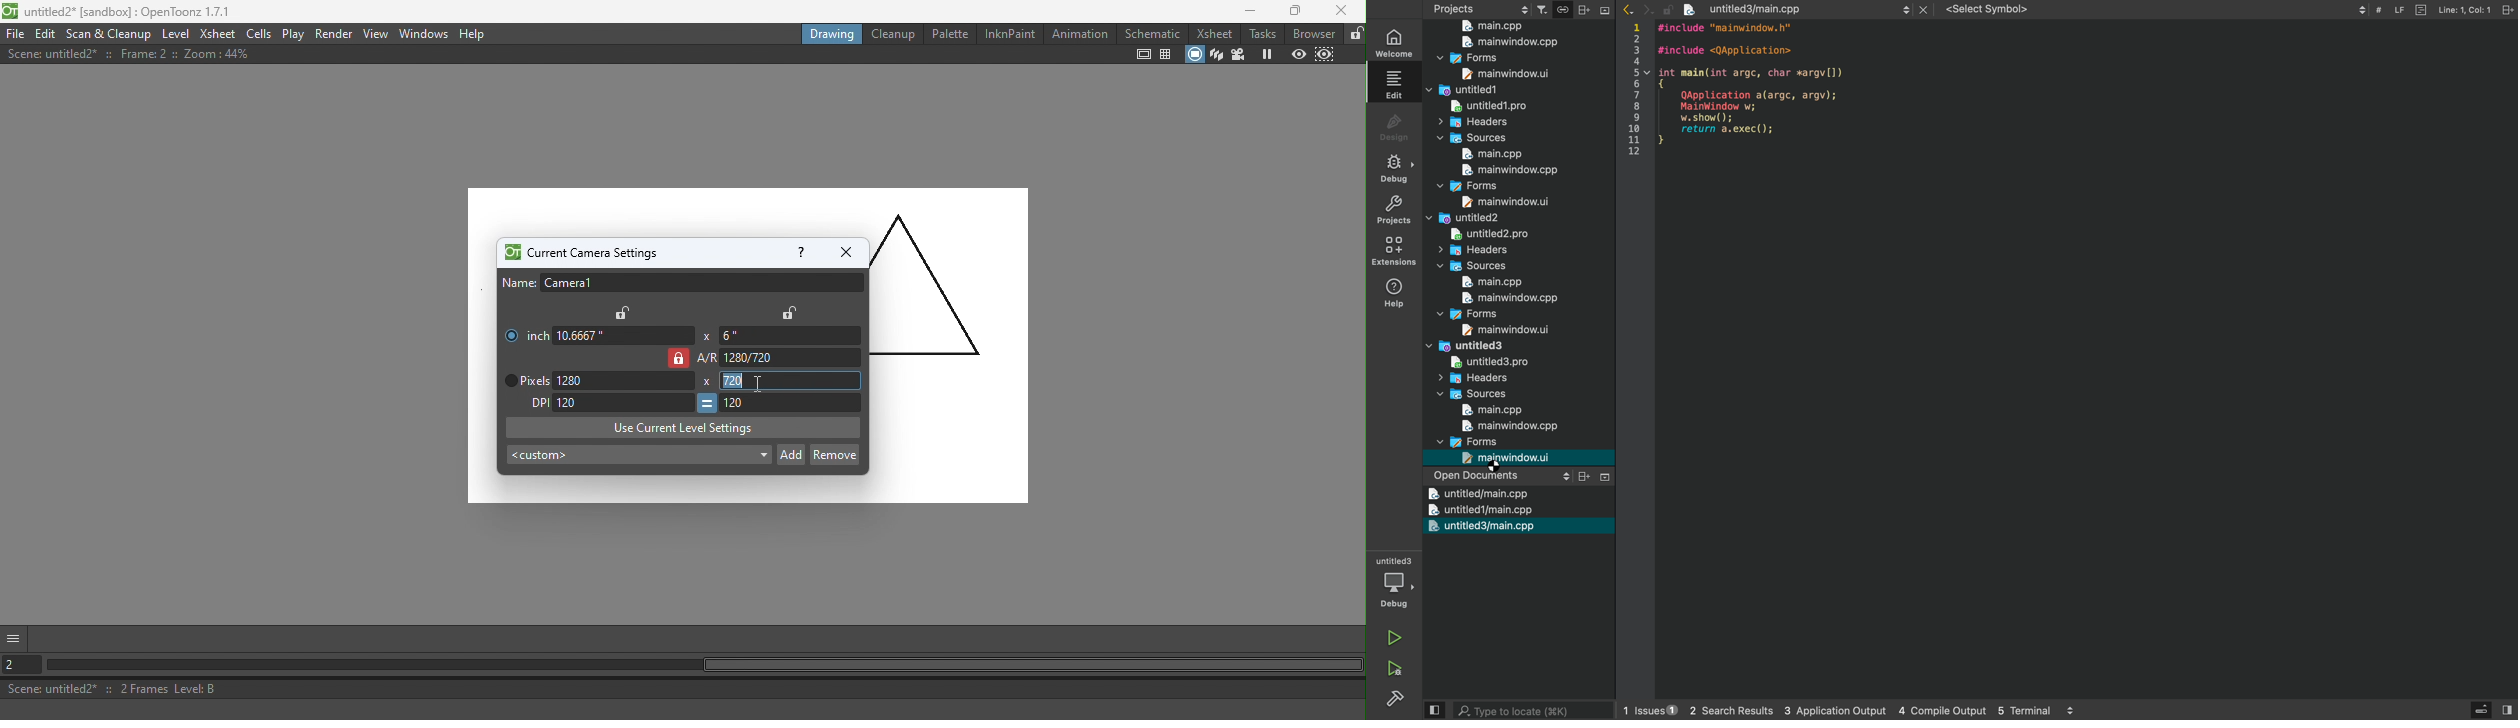 This screenshot has width=2520, height=728. What do you see at coordinates (1483, 378) in the screenshot?
I see `untitled` at bounding box center [1483, 378].